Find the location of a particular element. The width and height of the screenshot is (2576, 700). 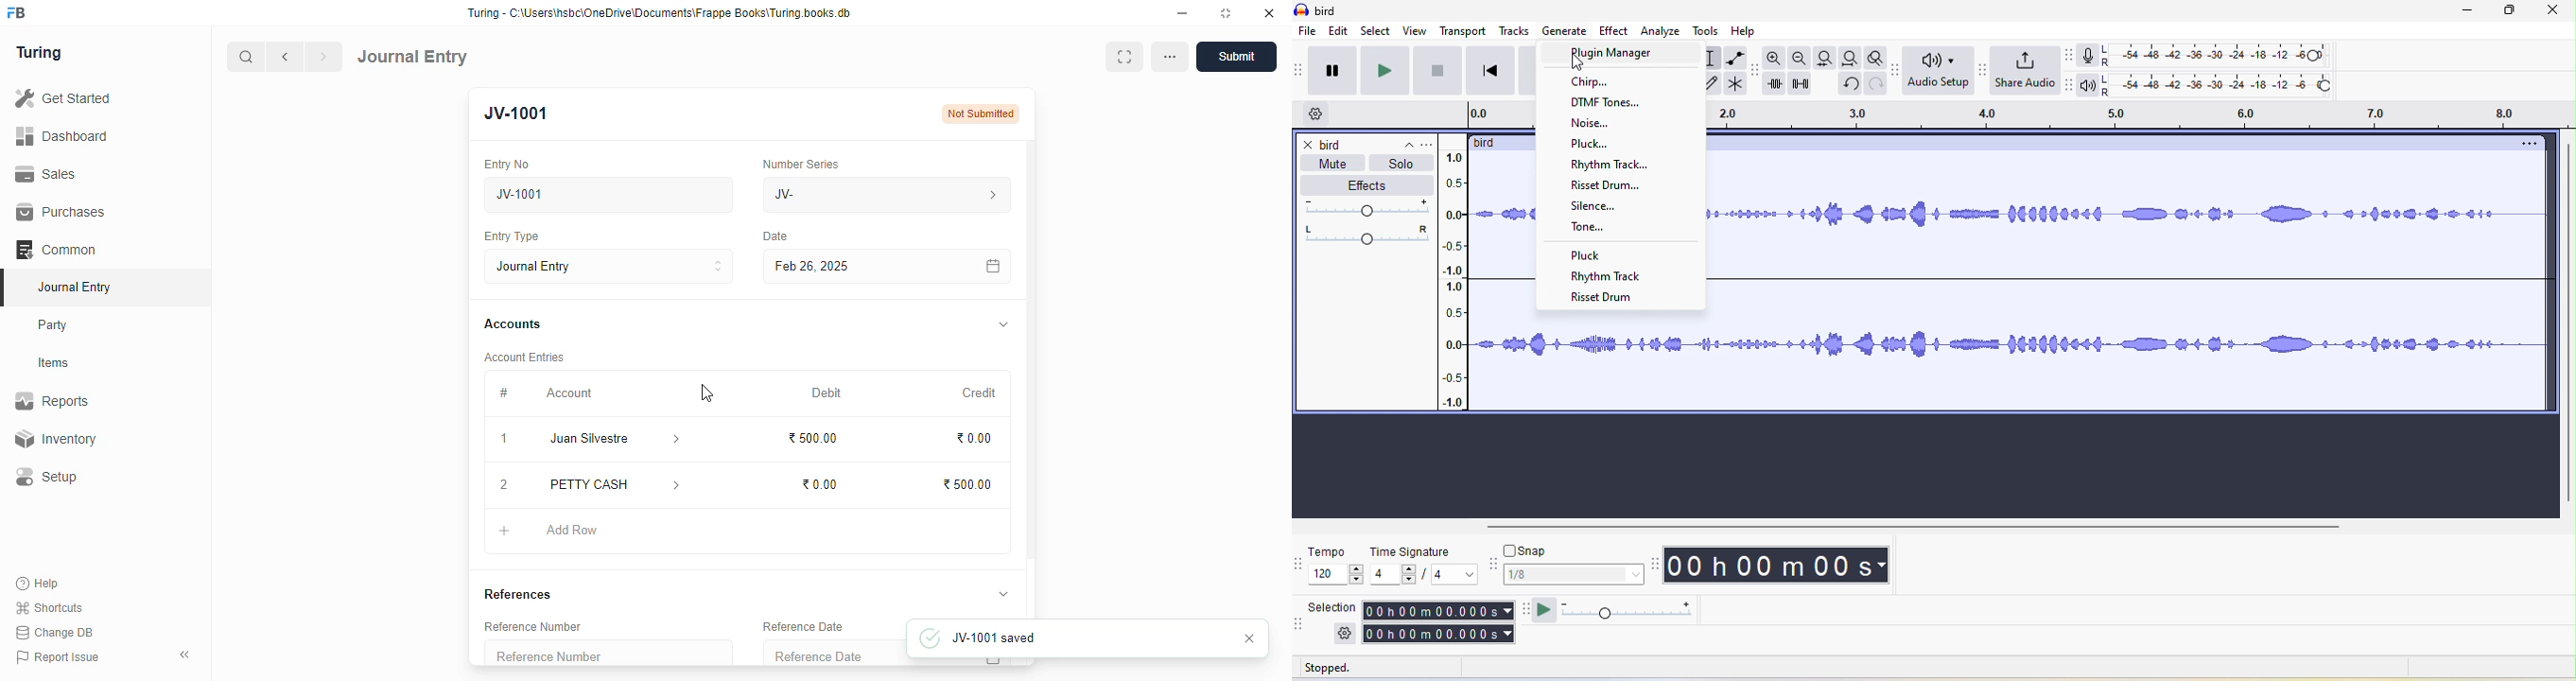

pause is located at coordinates (1333, 70).